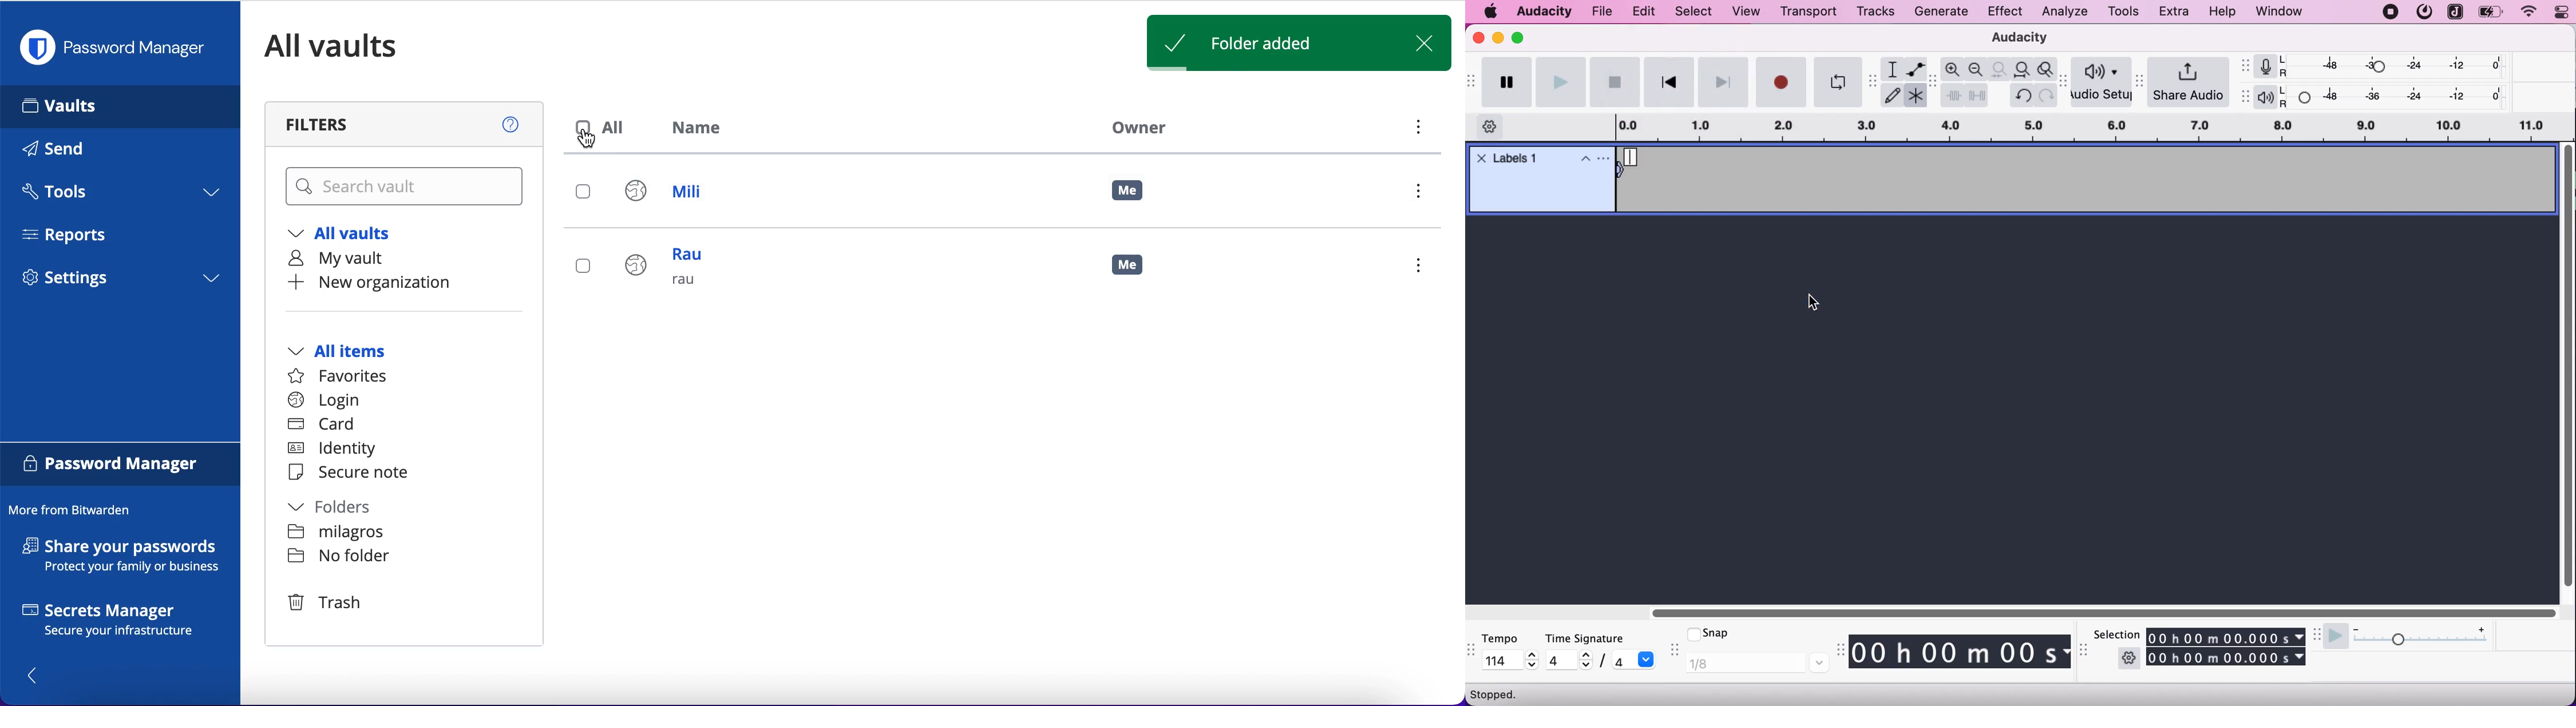 This screenshot has width=2576, height=728. I want to click on mac logo, so click(1492, 12).